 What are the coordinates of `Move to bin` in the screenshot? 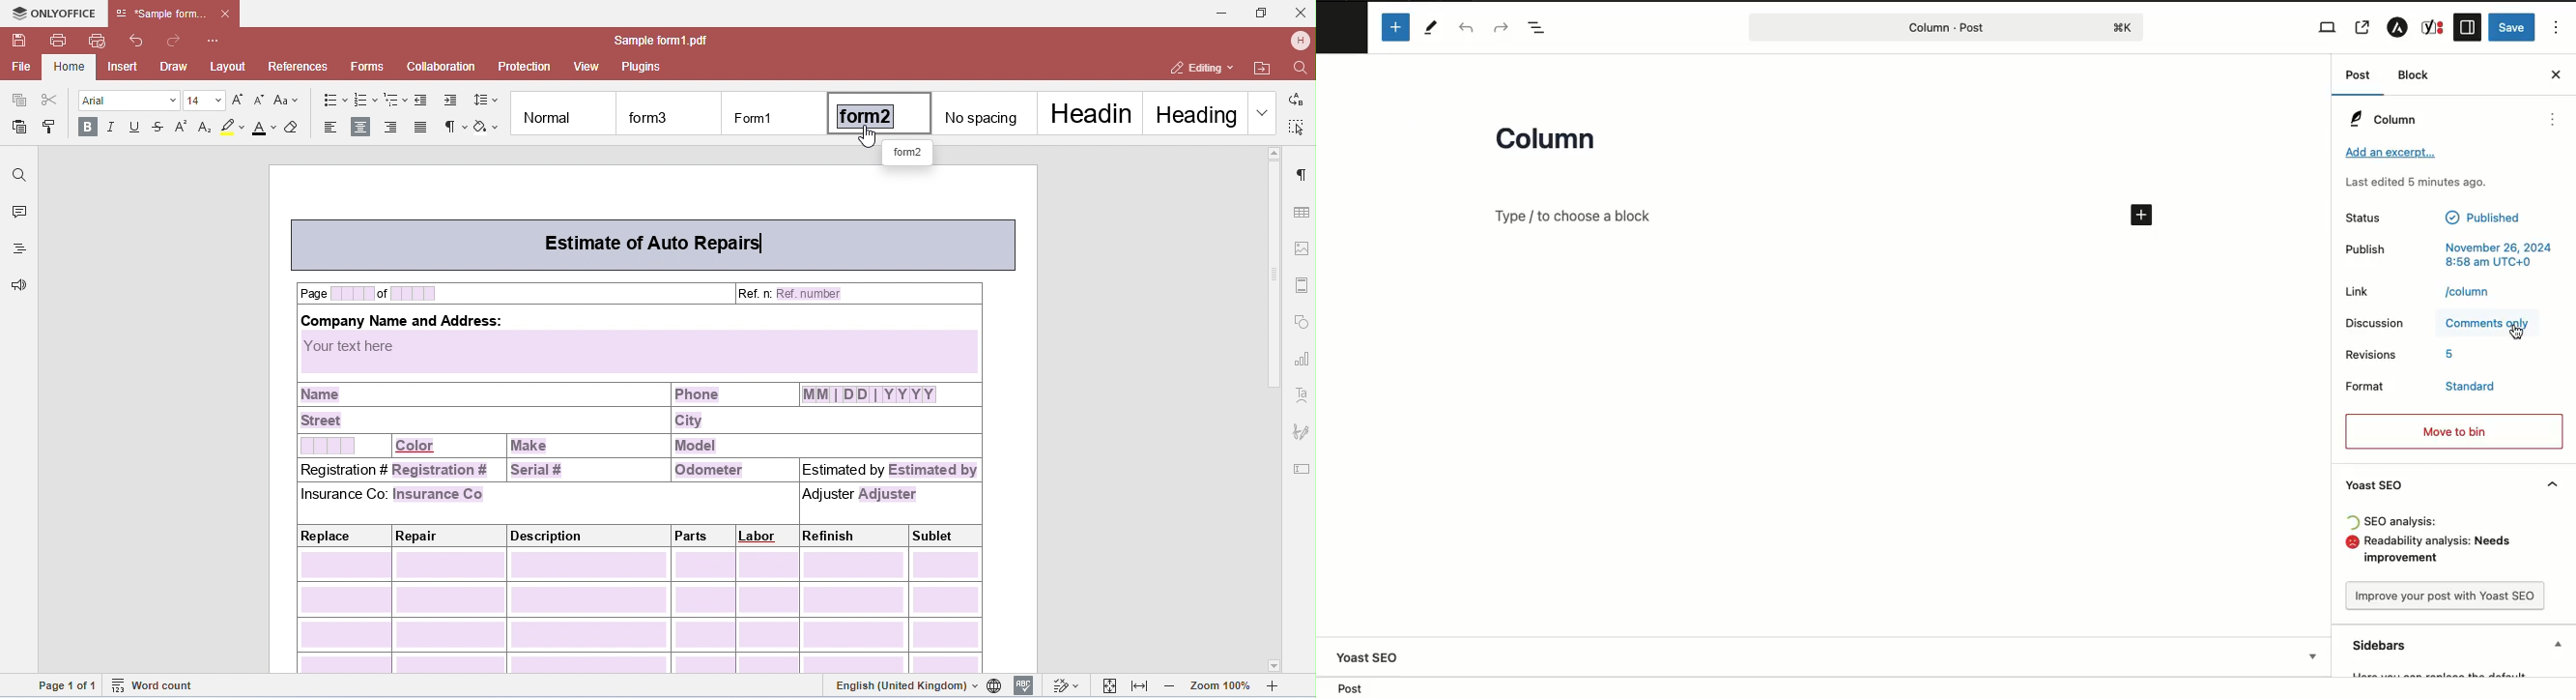 It's located at (2453, 430).